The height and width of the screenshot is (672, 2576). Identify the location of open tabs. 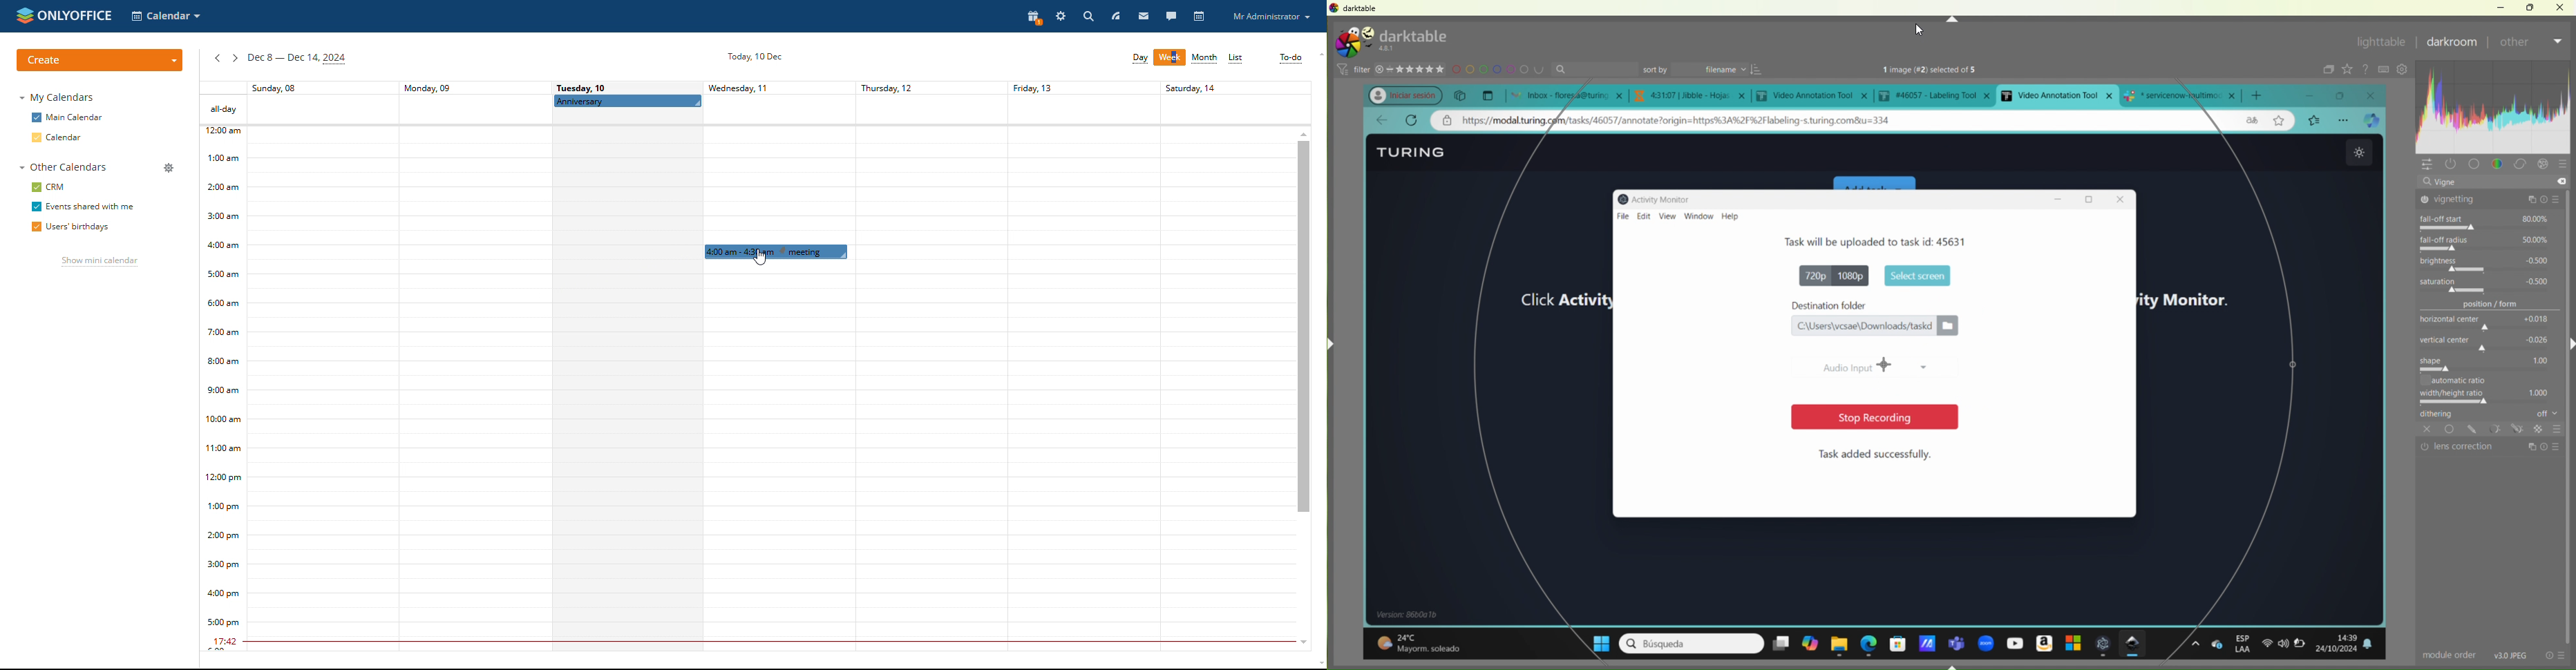
(1564, 94).